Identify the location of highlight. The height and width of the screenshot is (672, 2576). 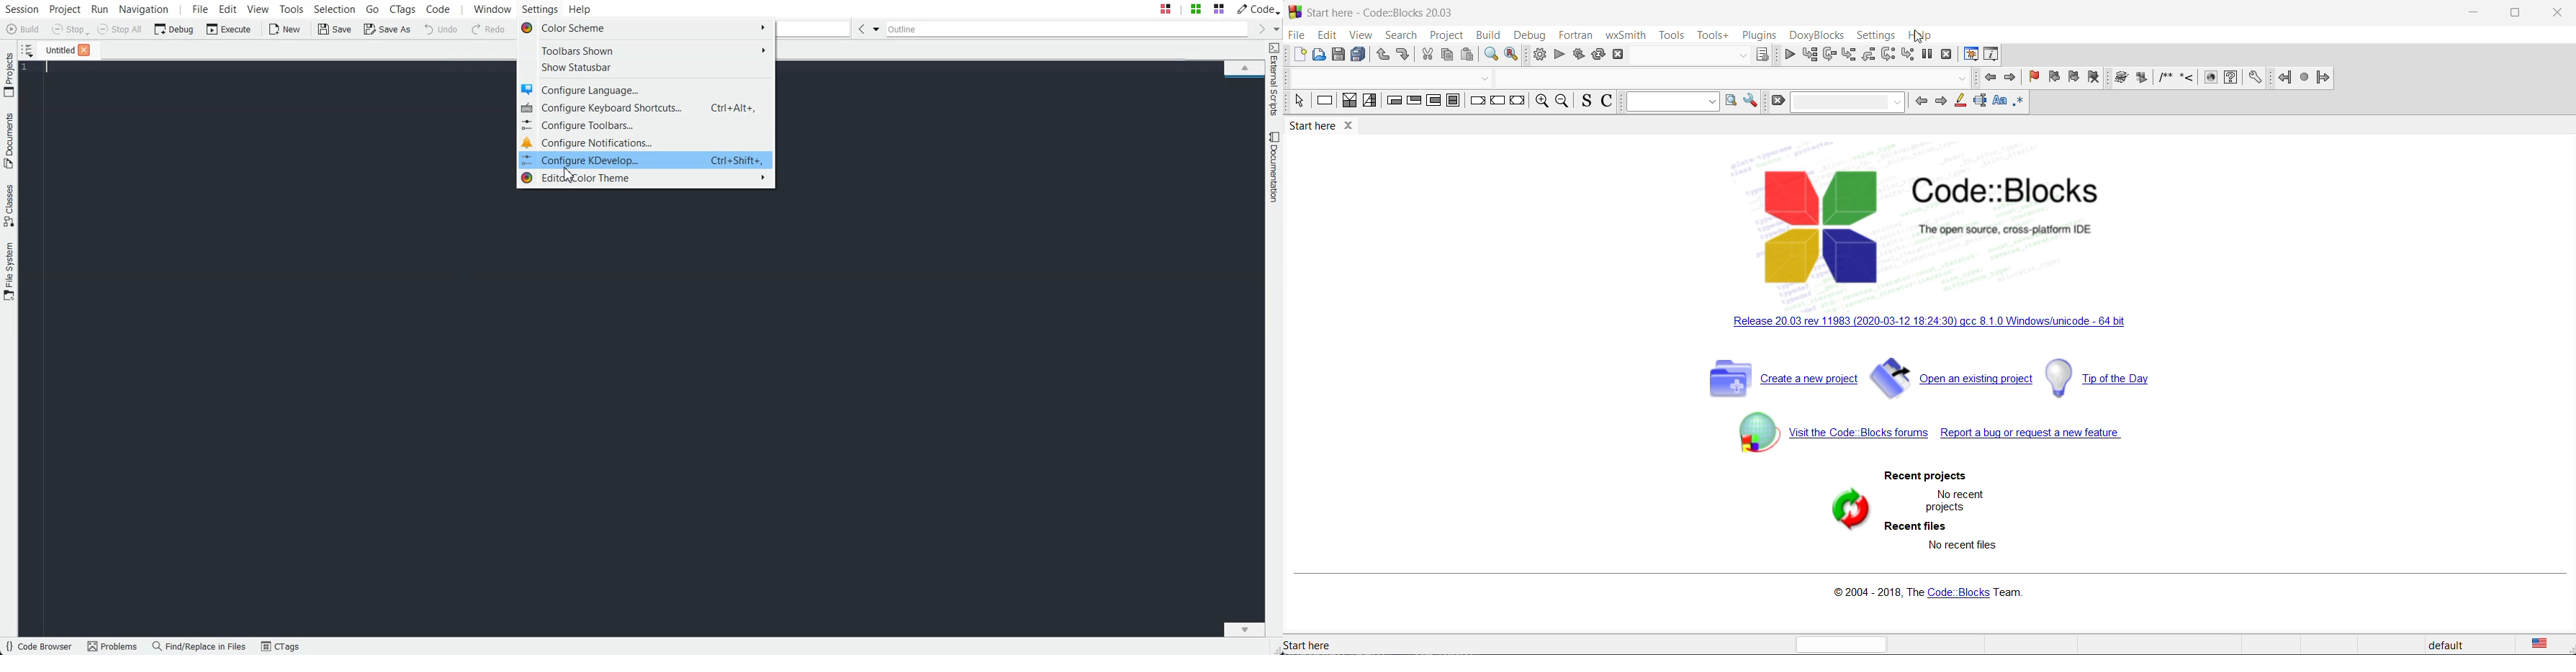
(1960, 101).